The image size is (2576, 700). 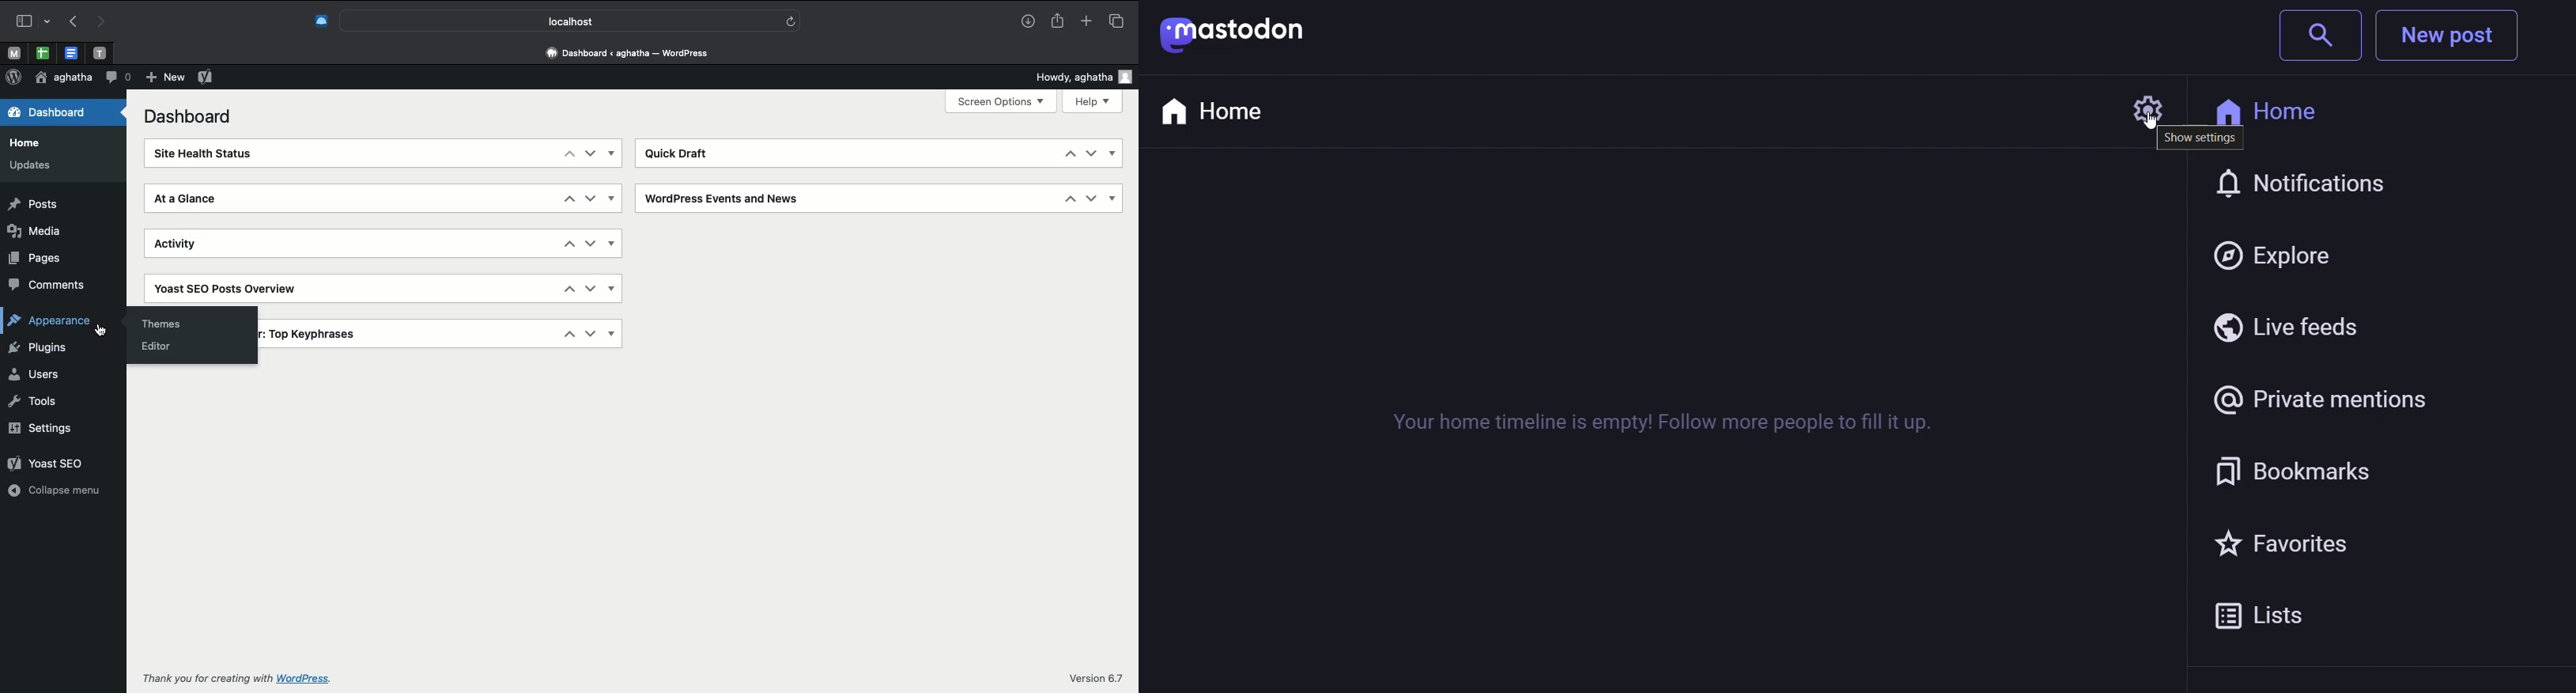 I want to click on Show, so click(x=611, y=198).